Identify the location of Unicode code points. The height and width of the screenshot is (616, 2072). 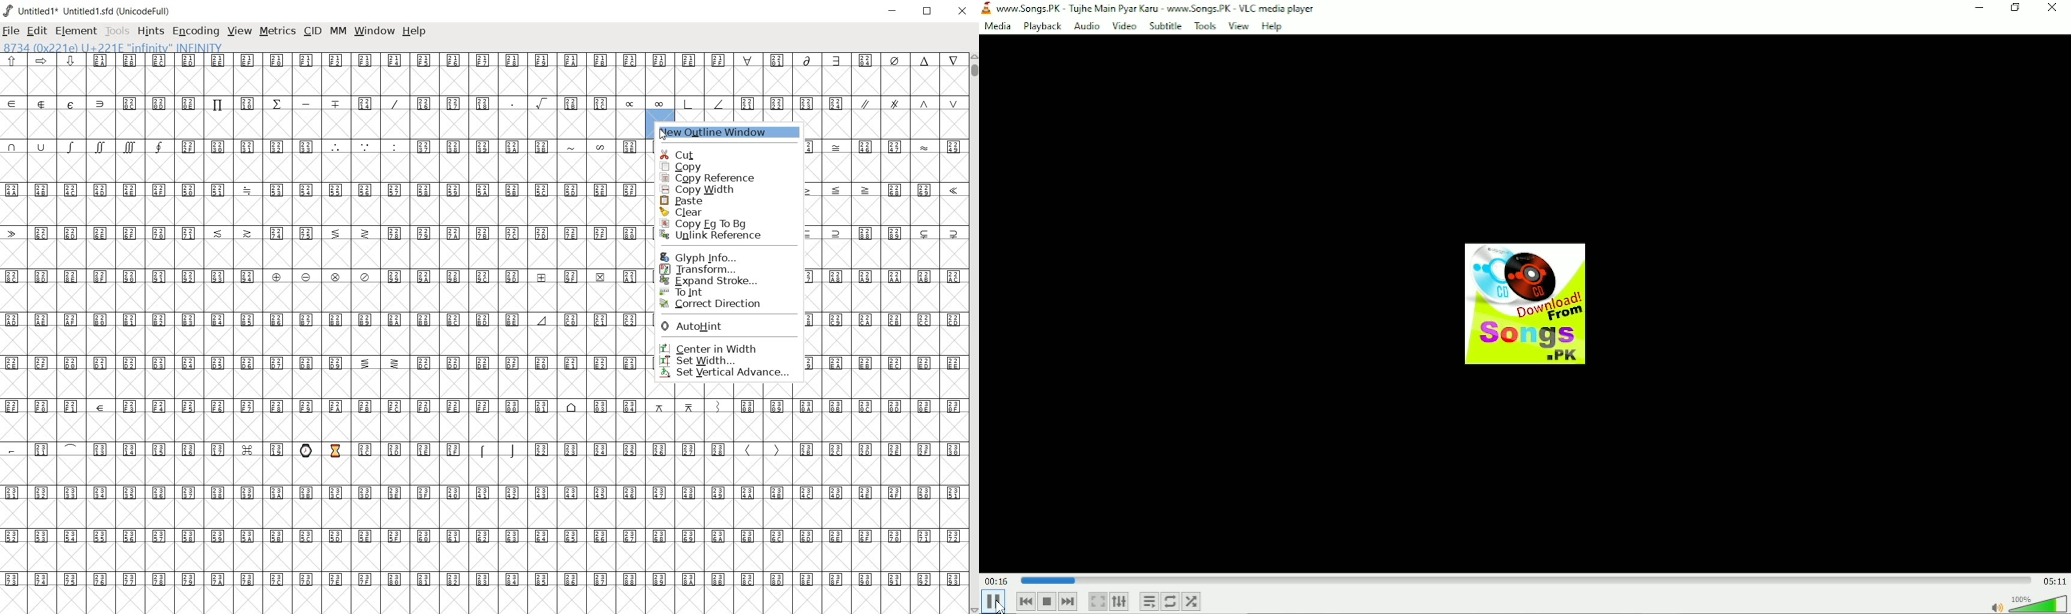
(482, 405).